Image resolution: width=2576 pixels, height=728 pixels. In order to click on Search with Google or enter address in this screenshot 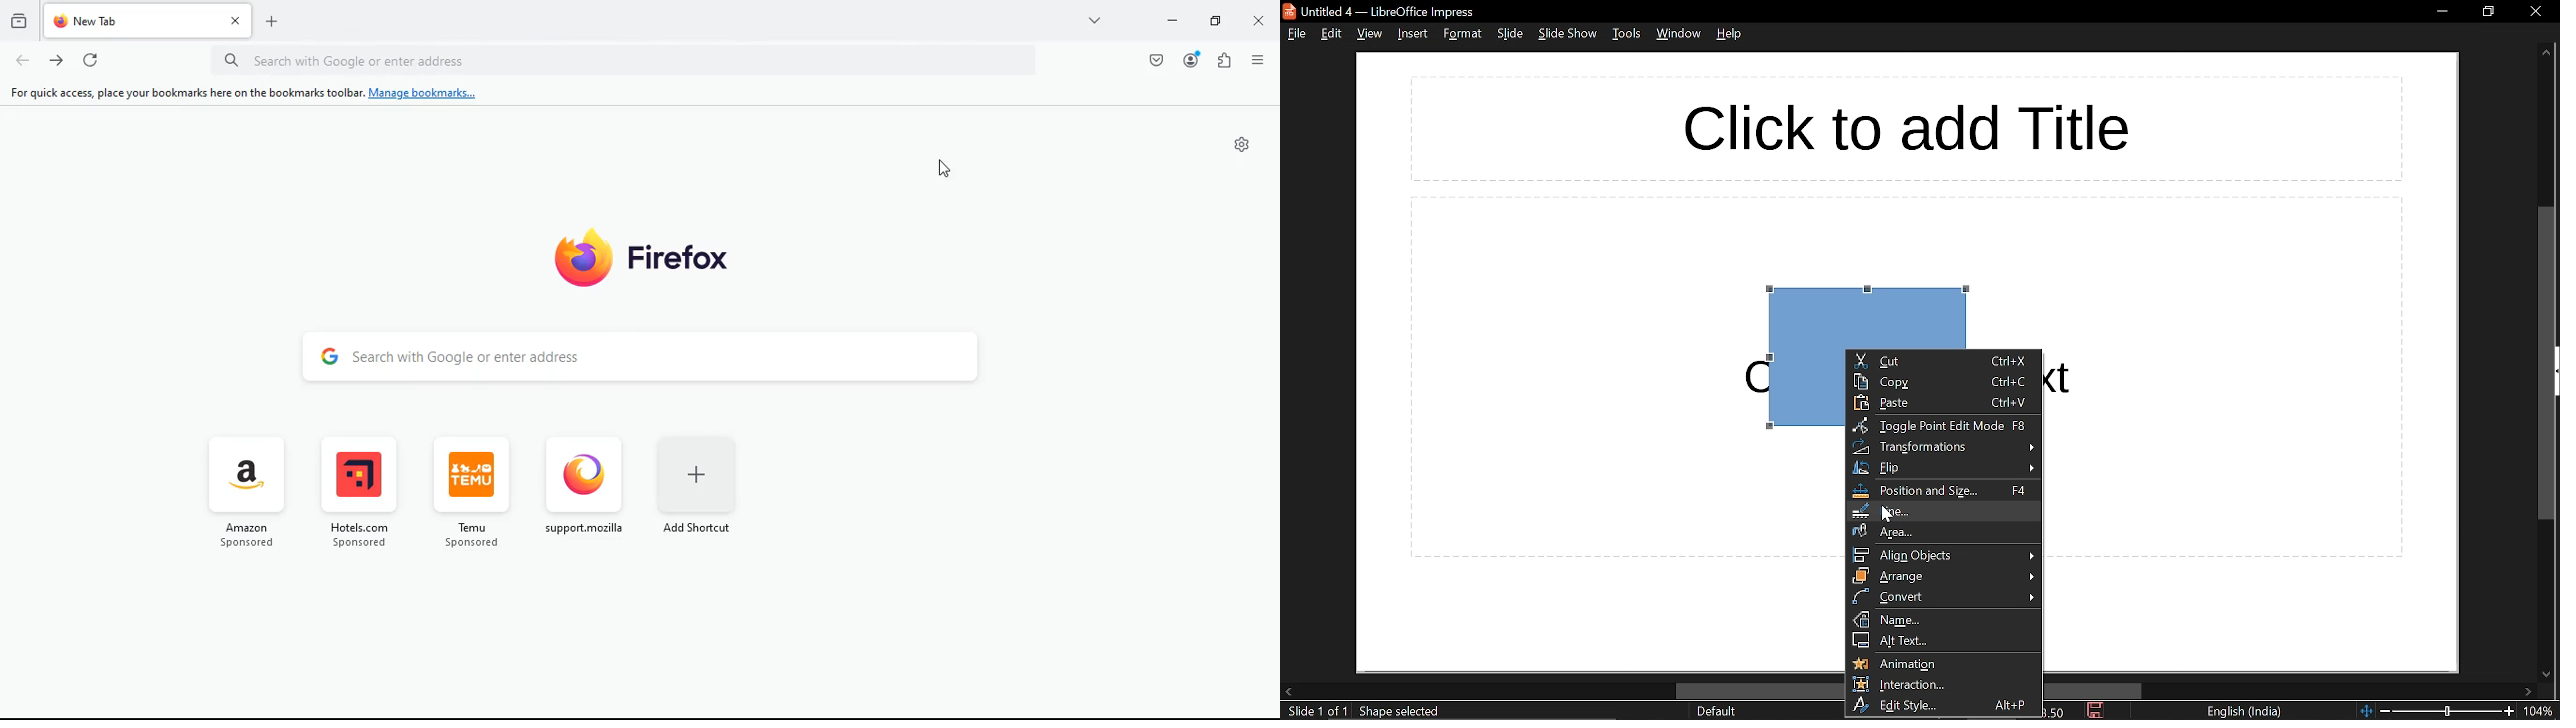, I will do `click(470, 356)`.